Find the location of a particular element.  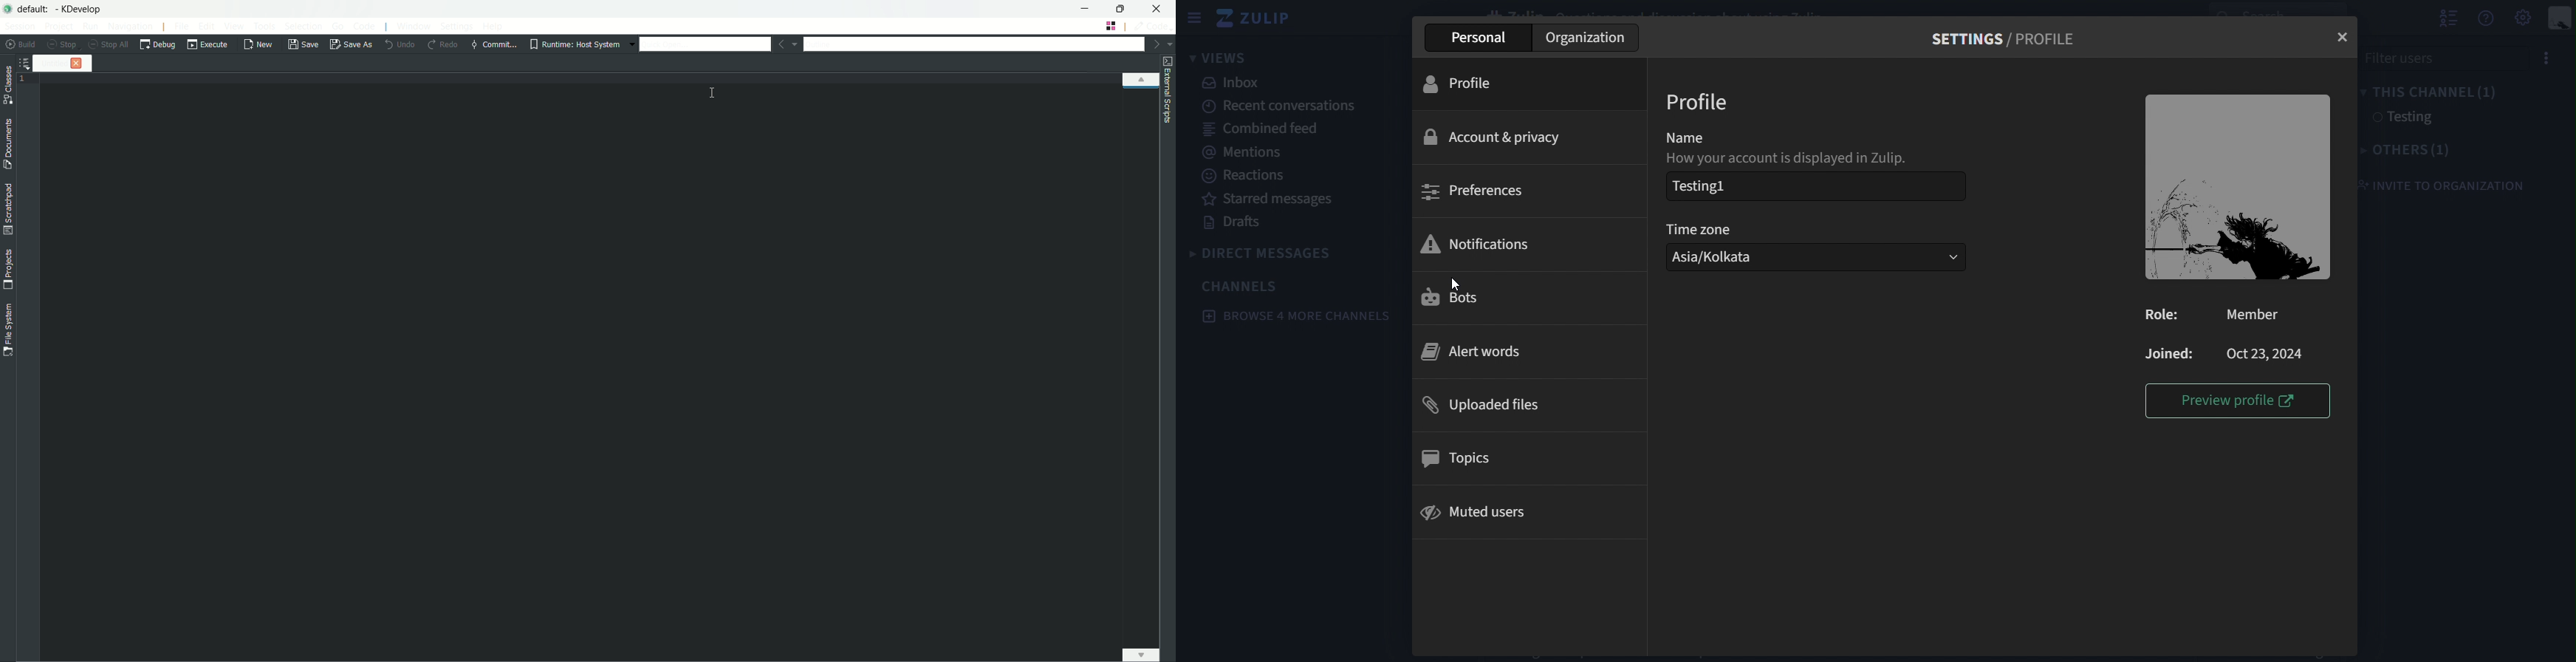

personal menu is located at coordinates (2560, 19).